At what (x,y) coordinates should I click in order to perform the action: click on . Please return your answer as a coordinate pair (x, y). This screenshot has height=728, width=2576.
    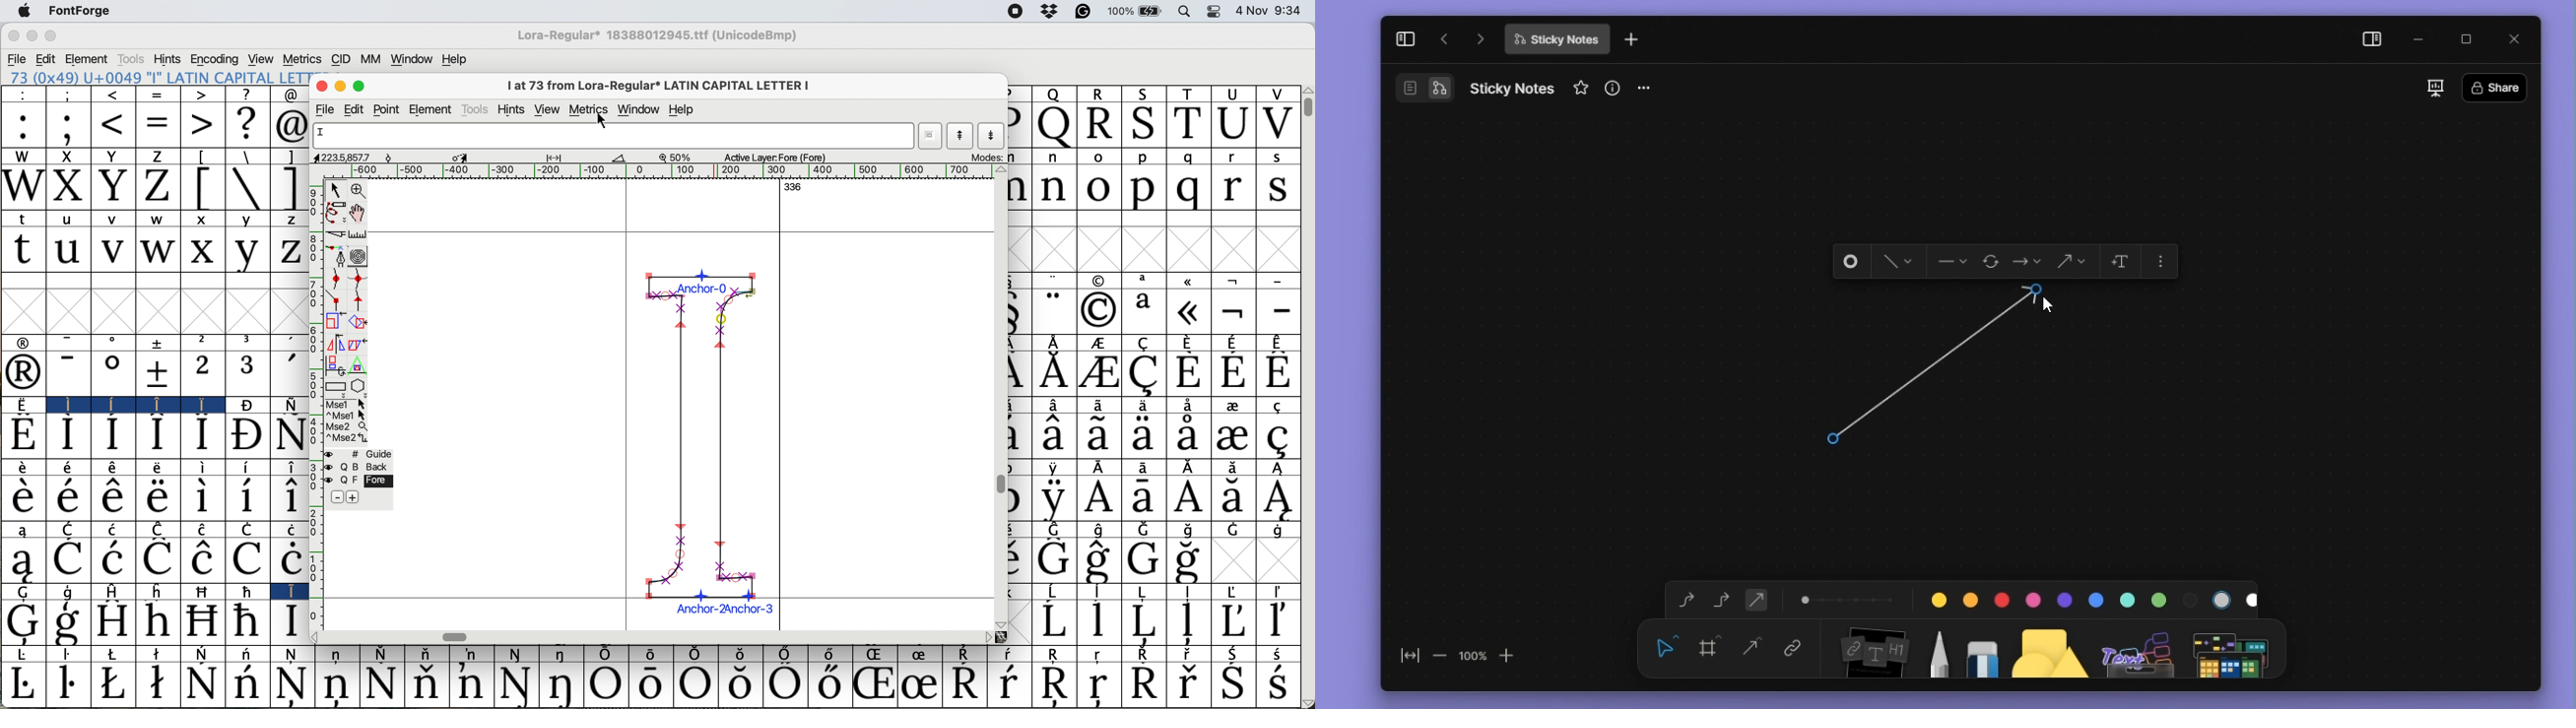
    Looking at the image, I should click on (332, 480).